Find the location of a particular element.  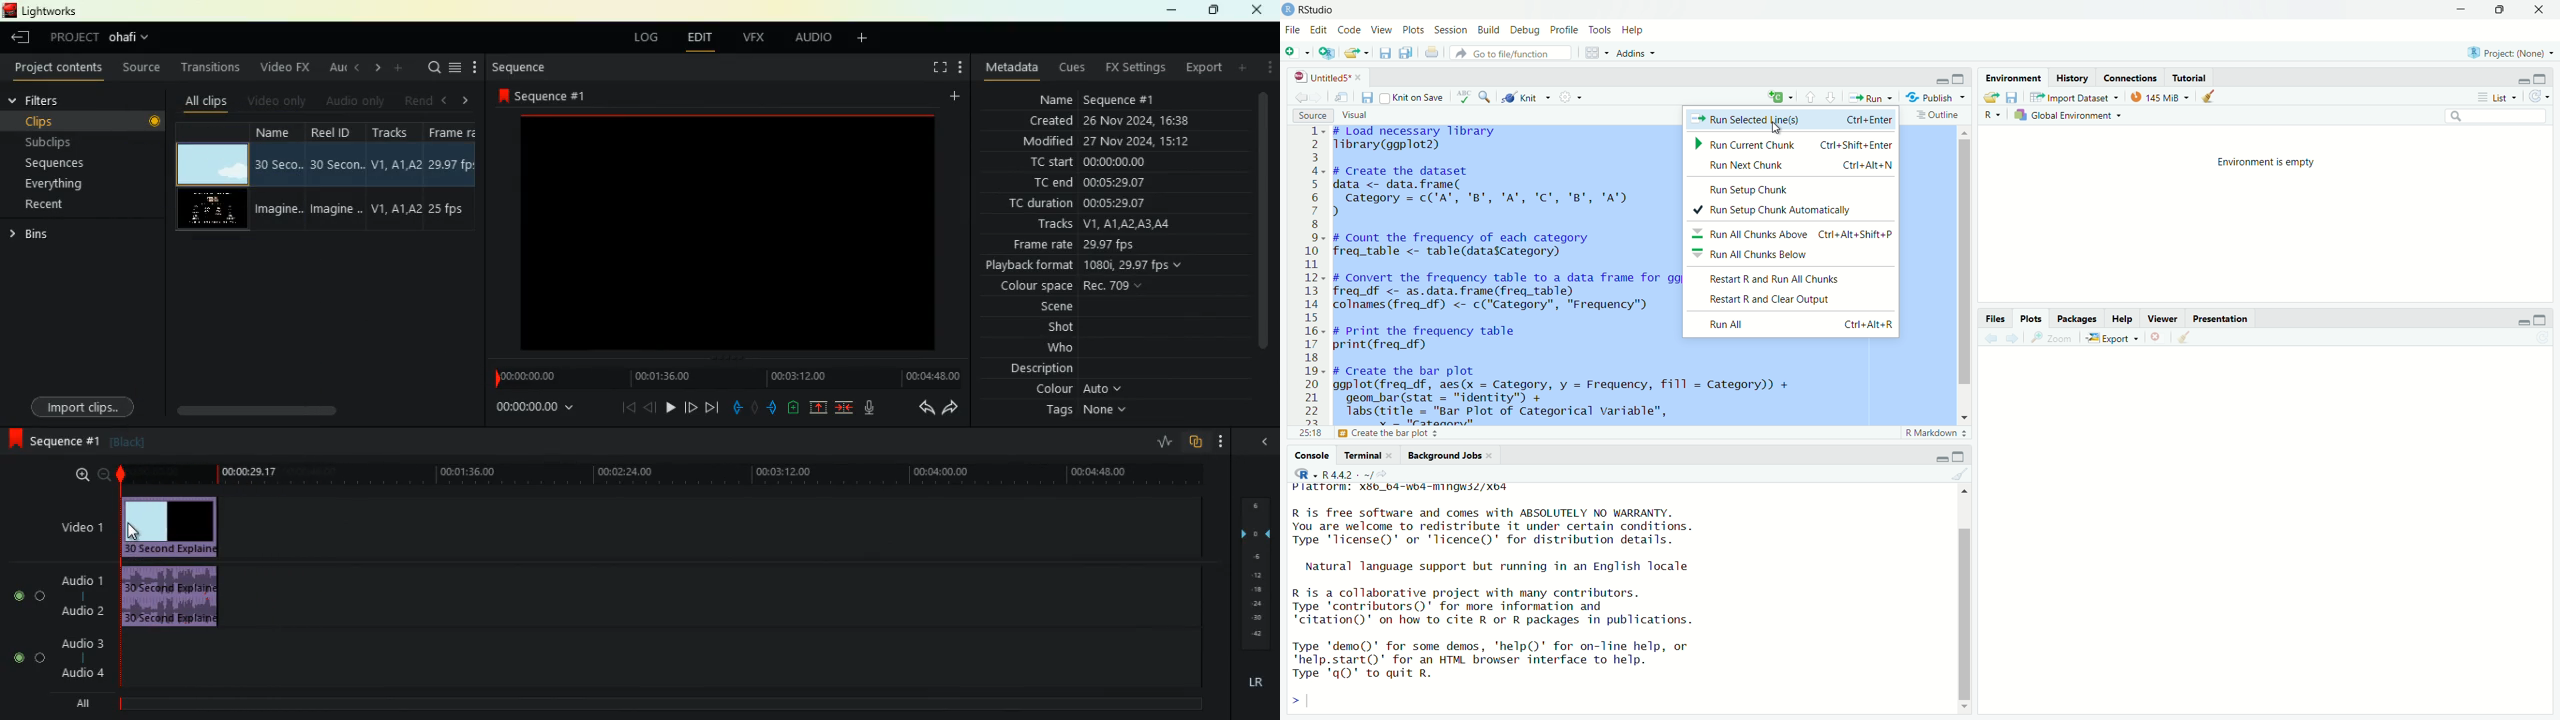

untitled5 is located at coordinates (1333, 77).